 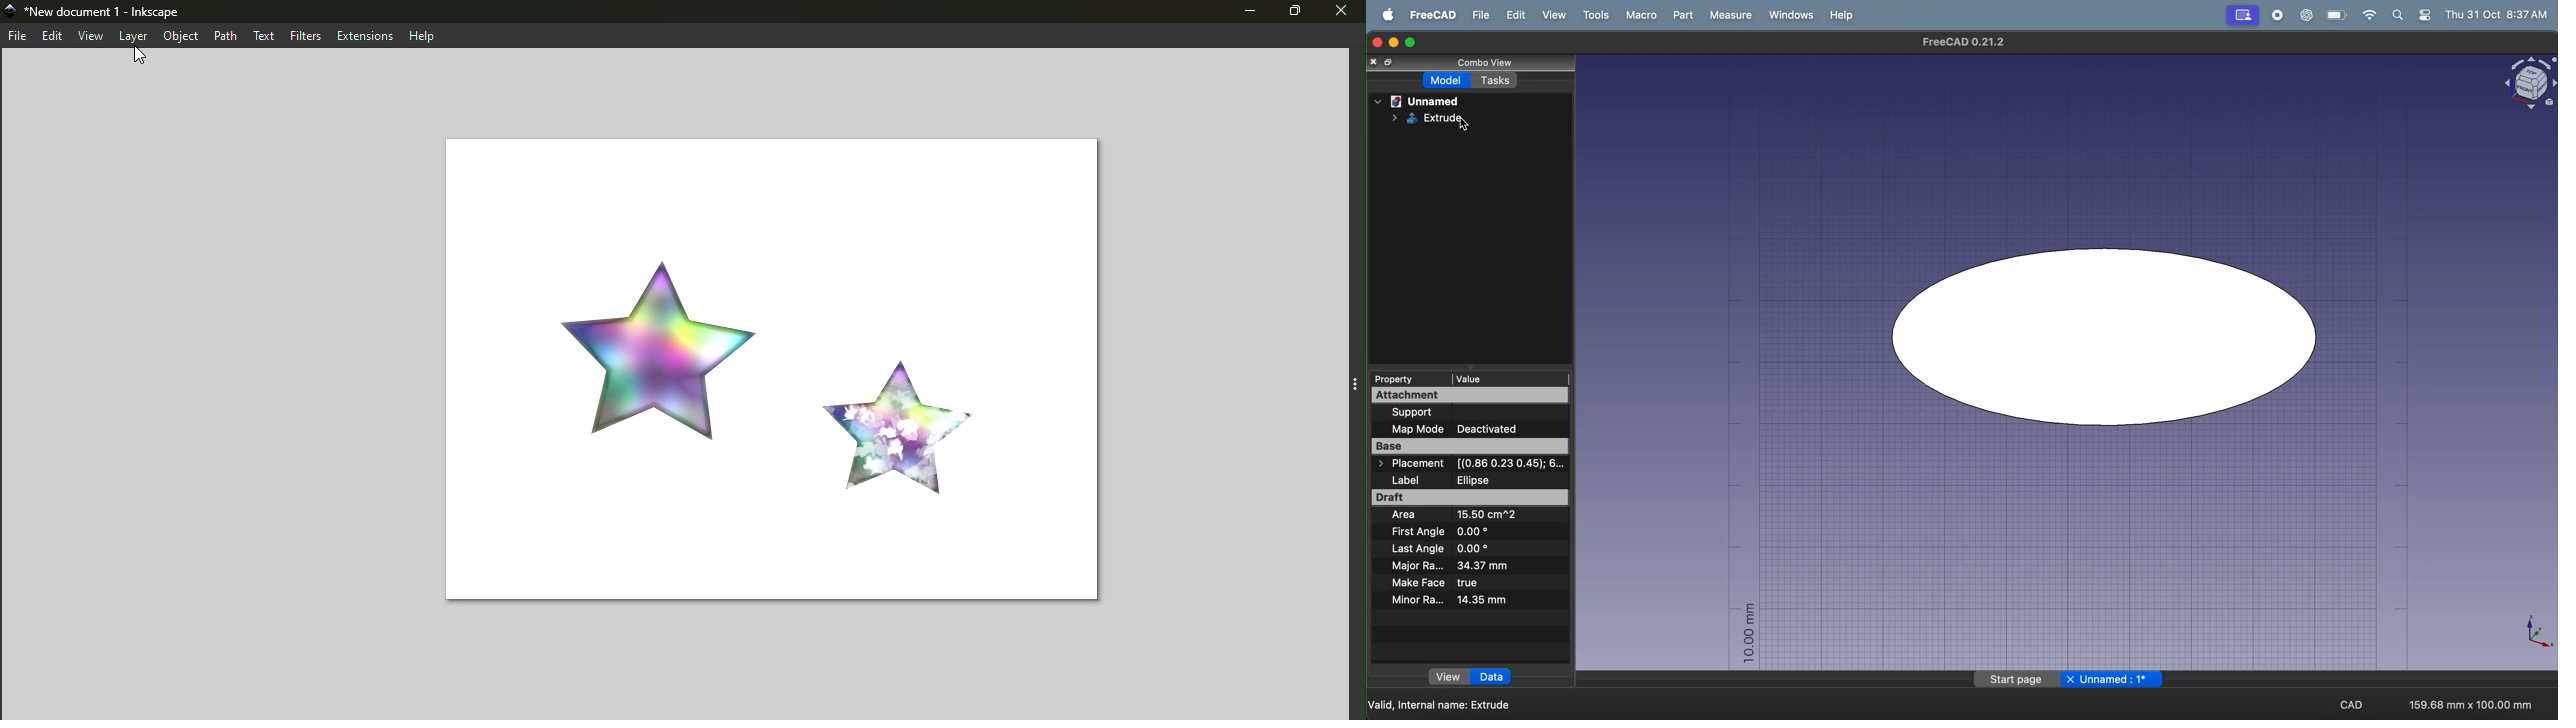 I want to click on filters, so click(x=306, y=35).